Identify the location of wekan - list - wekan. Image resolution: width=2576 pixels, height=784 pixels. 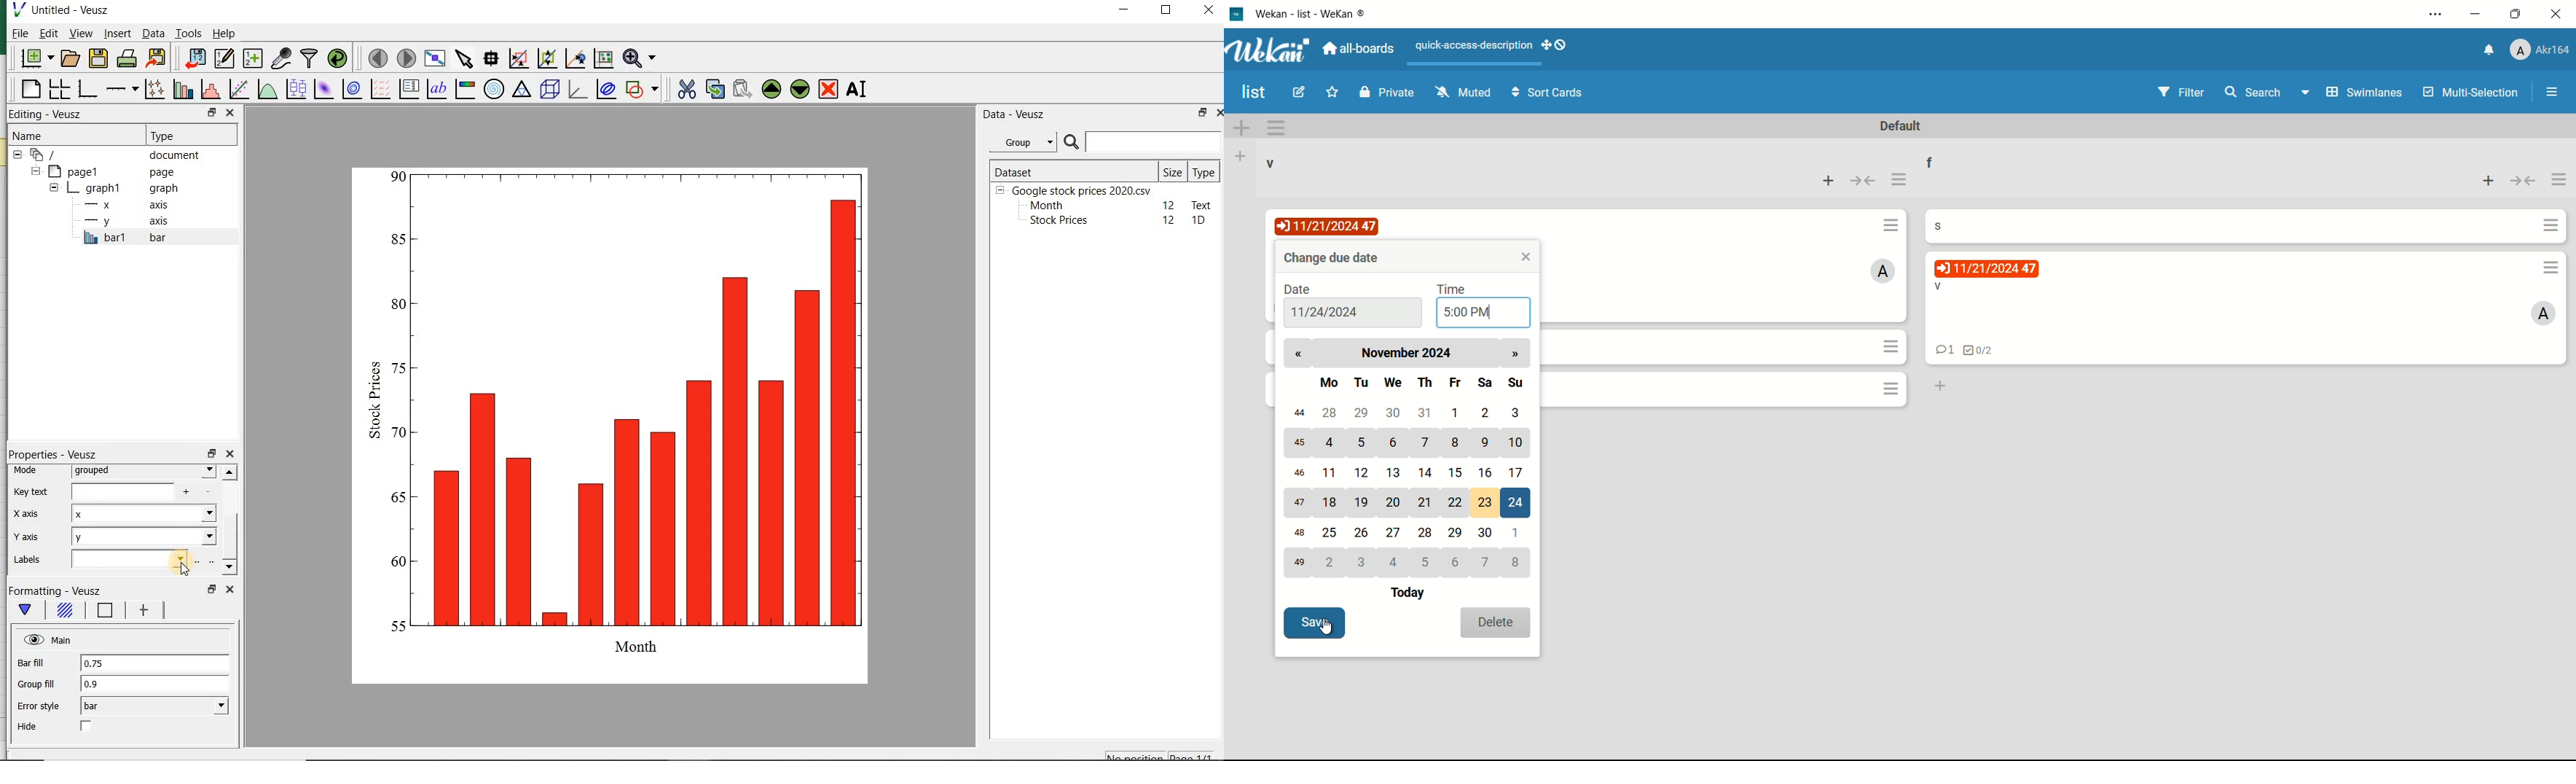
(1315, 12).